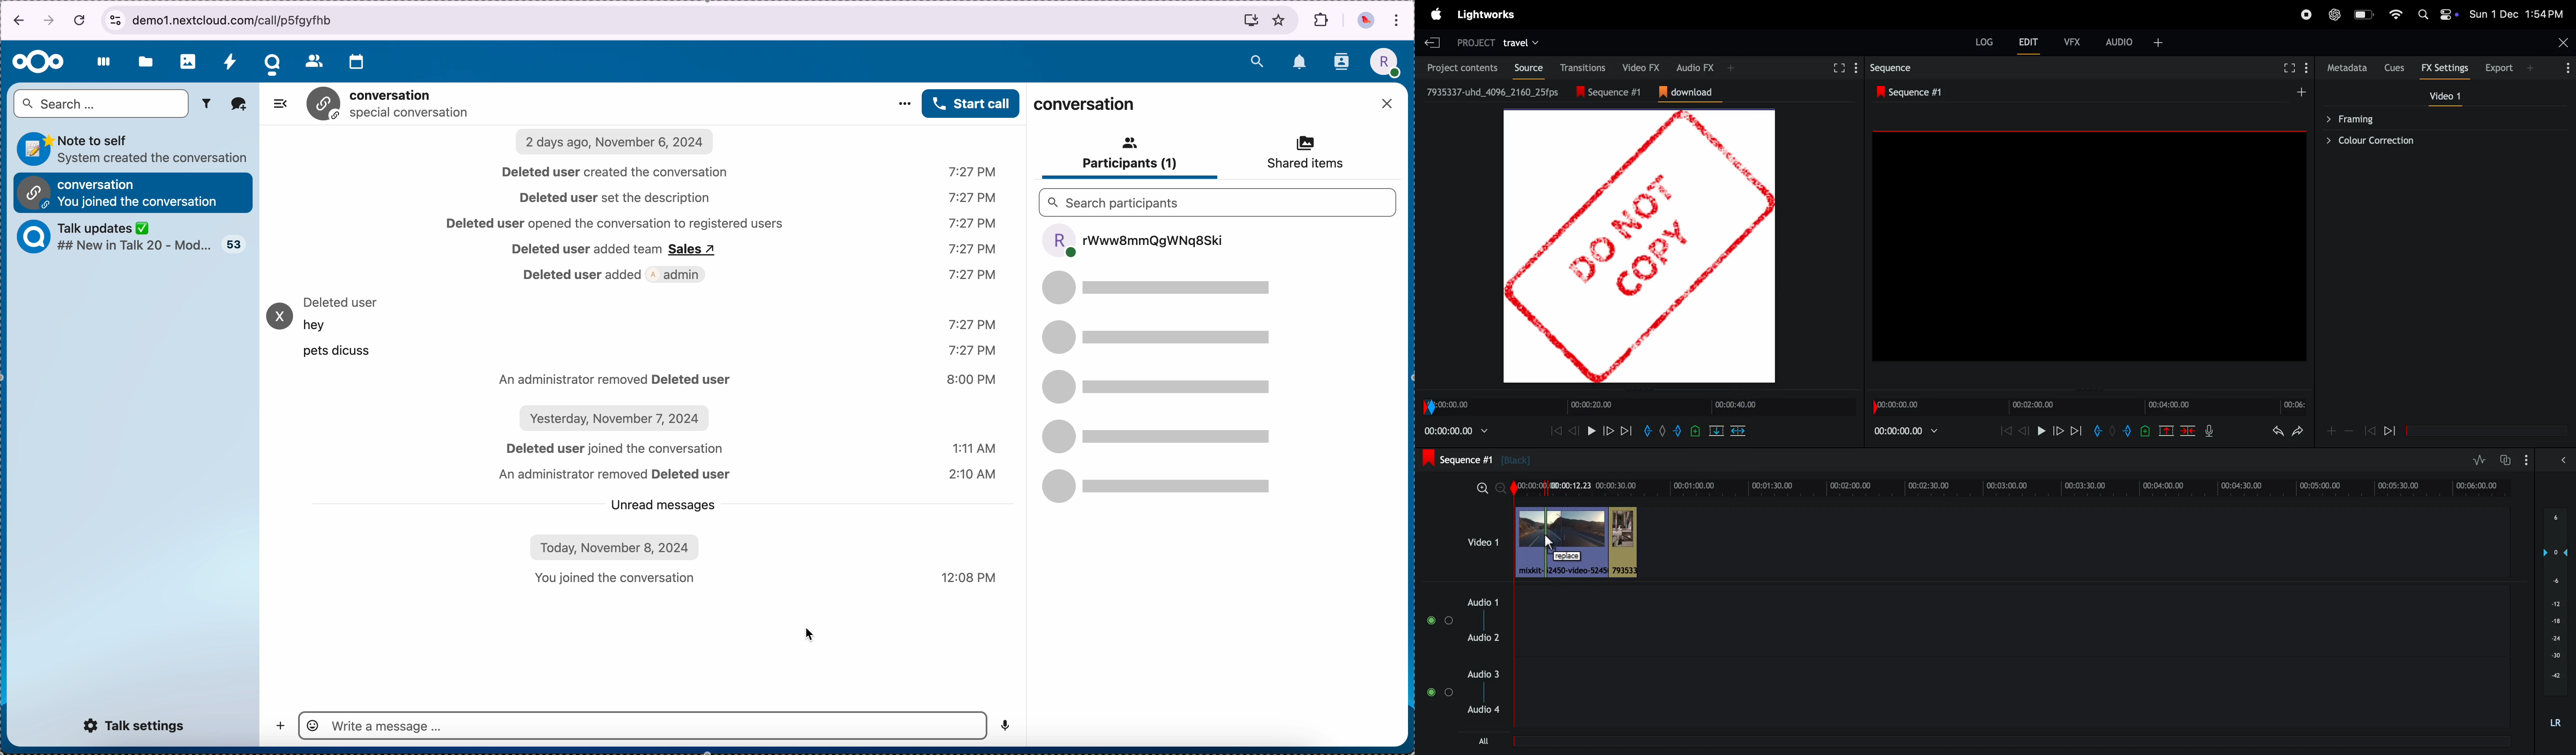 The width and height of the screenshot is (2576, 756). I want to click on audio +, so click(2120, 42).